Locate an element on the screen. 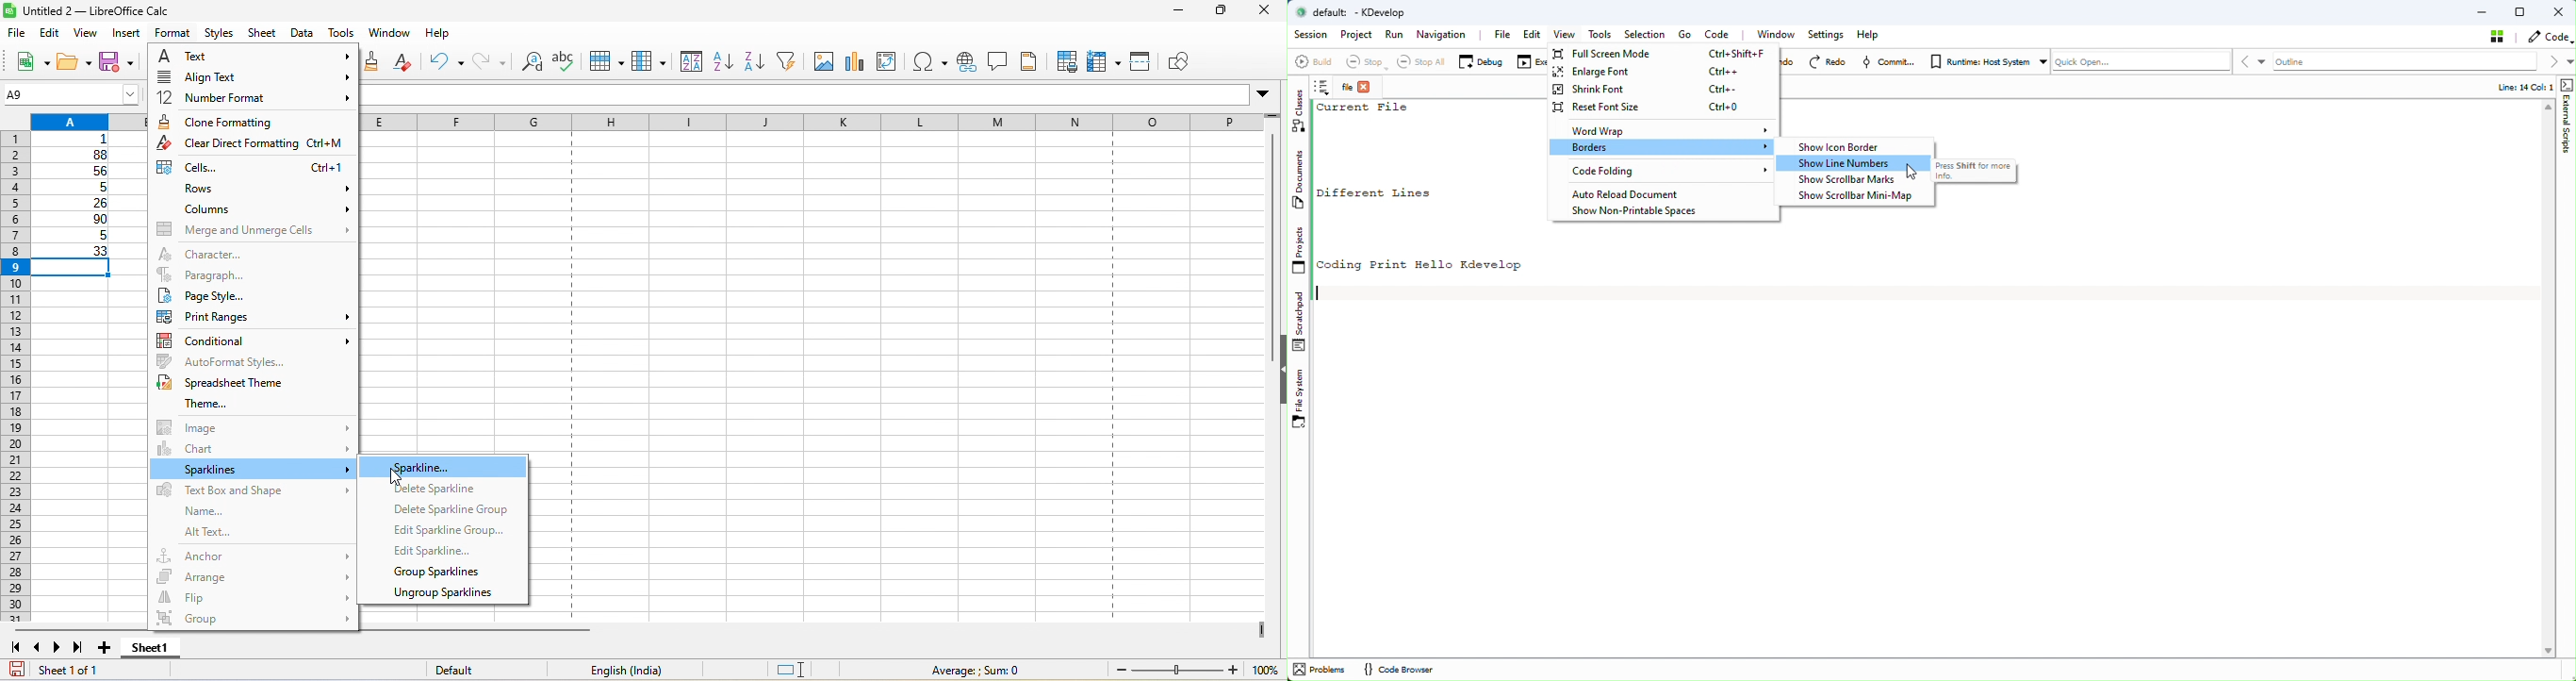 The width and height of the screenshot is (2576, 700). formula bar is located at coordinates (820, 97).